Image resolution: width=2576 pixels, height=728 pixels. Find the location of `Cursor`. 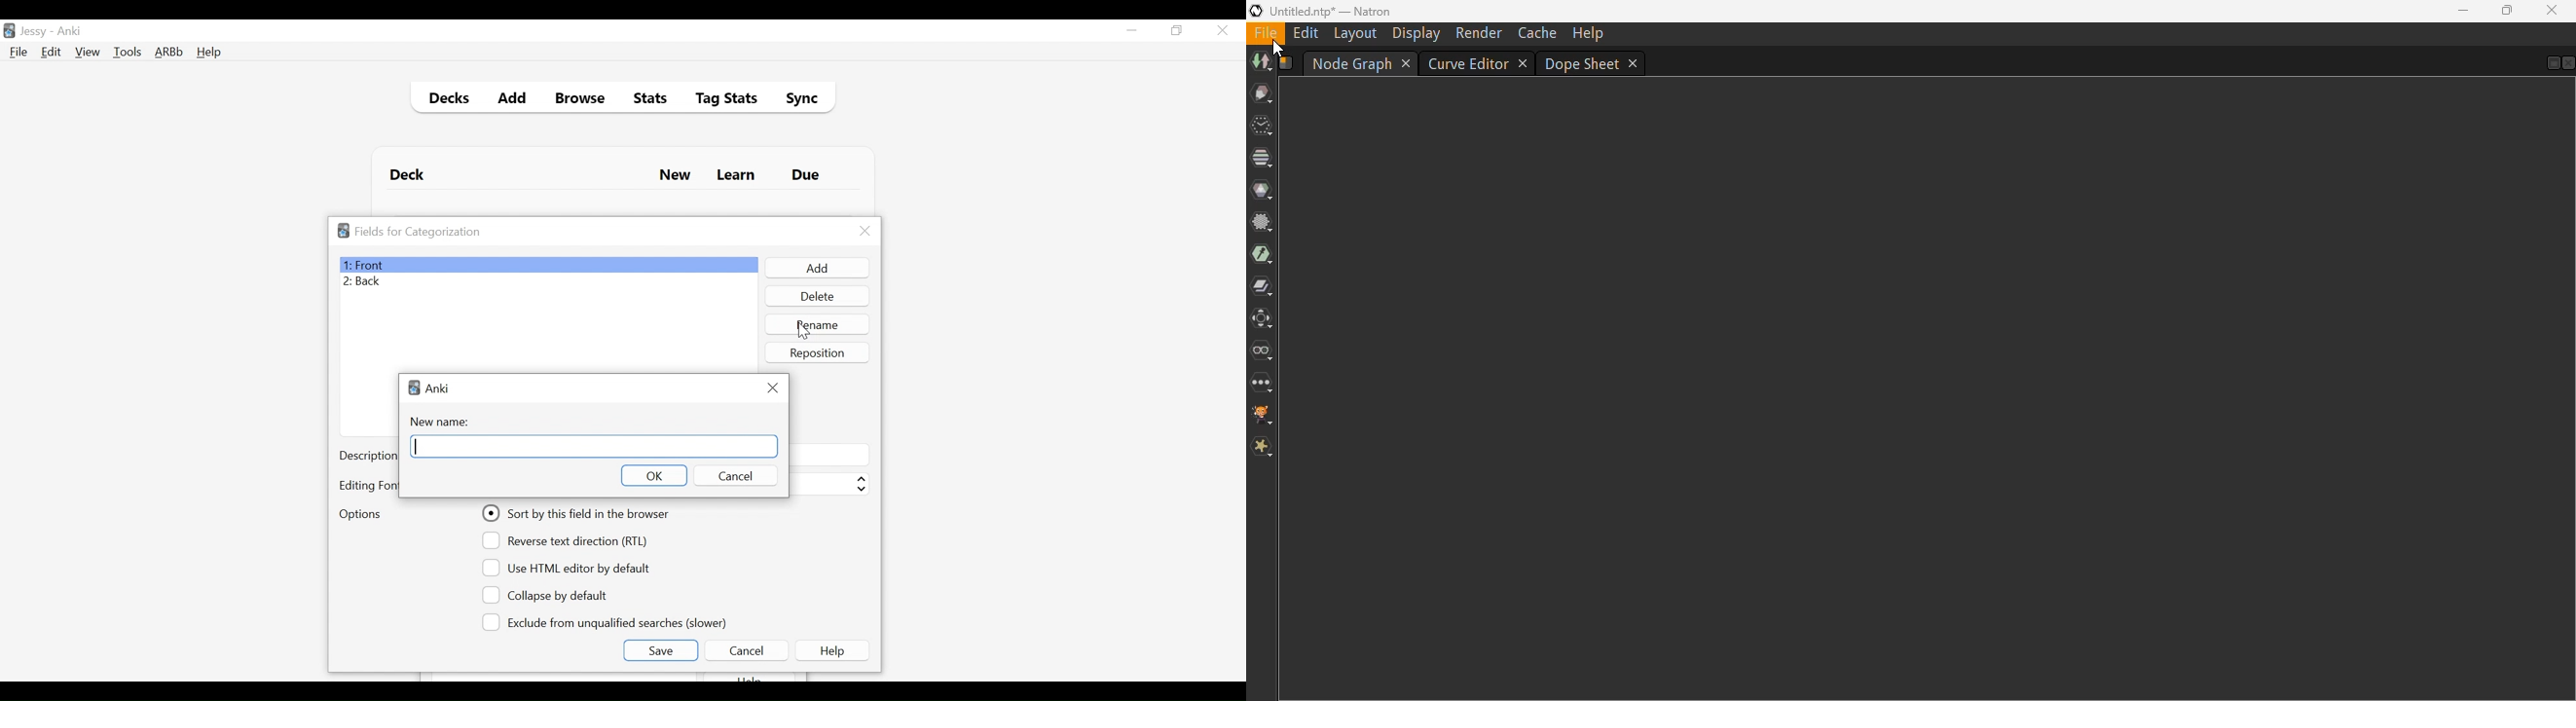

Cursor is located at coordinates (803, 331).